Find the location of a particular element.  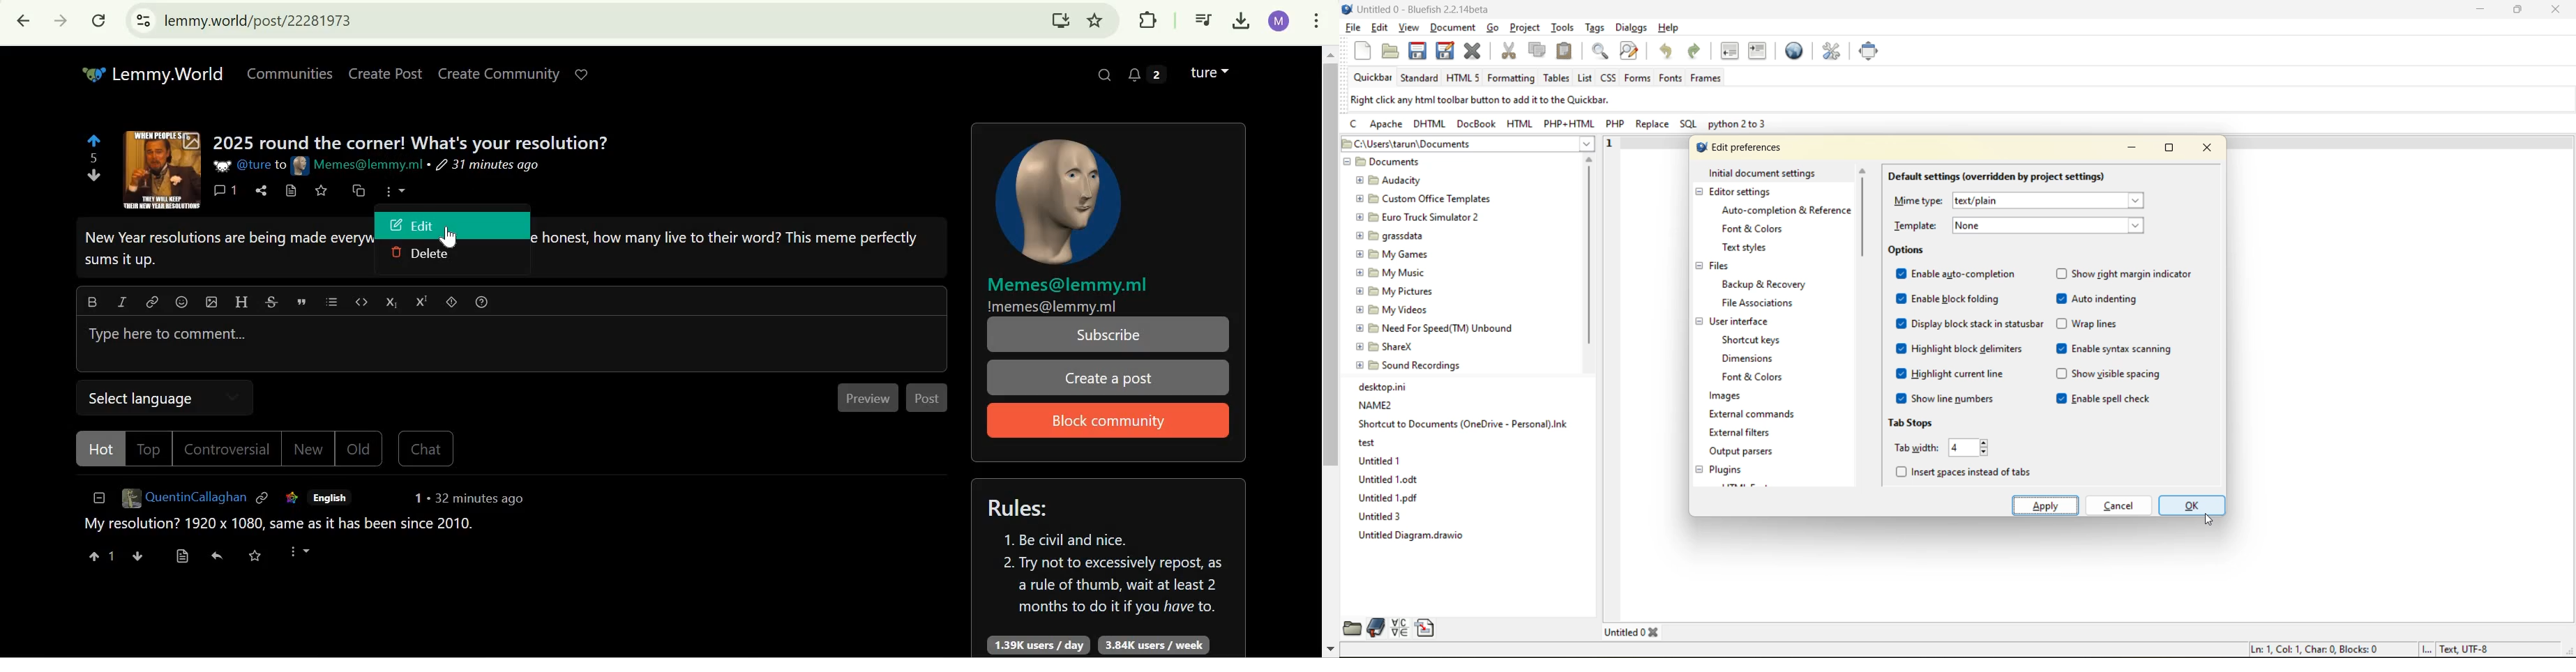

downvote is located at coordinates (96, 176).